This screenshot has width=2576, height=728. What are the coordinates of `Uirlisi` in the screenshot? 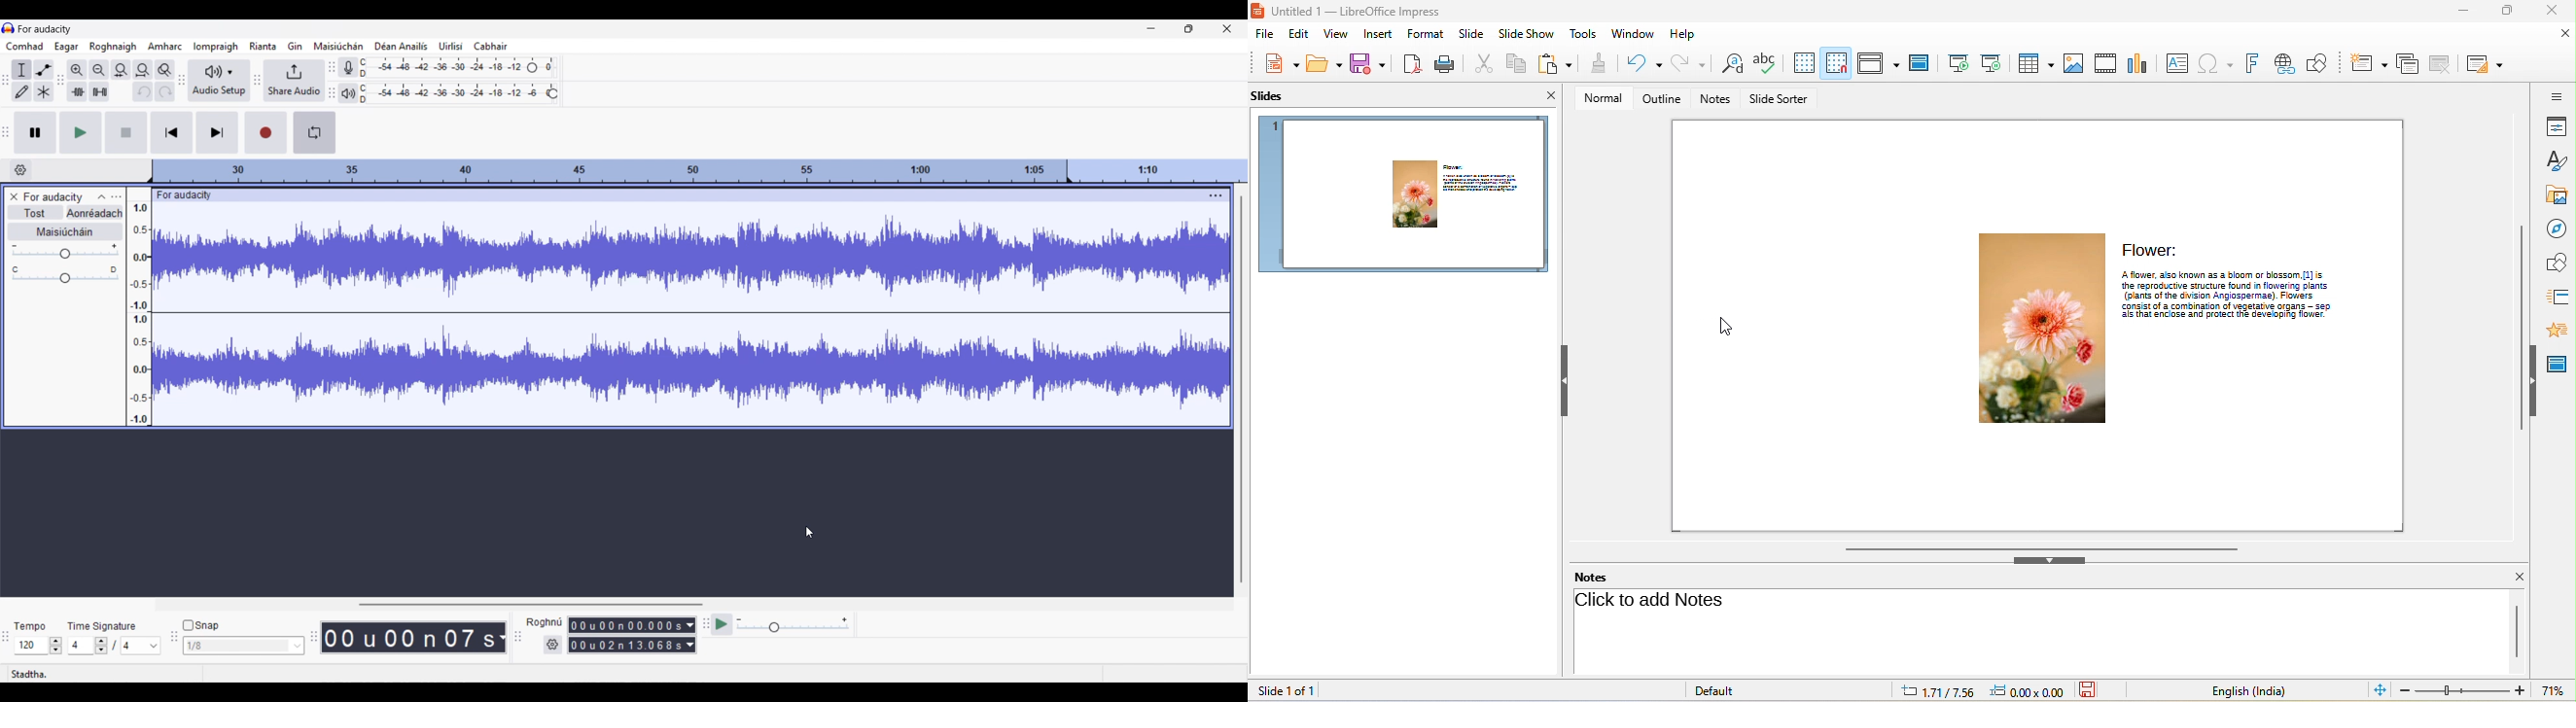 It's located at (451, 46).